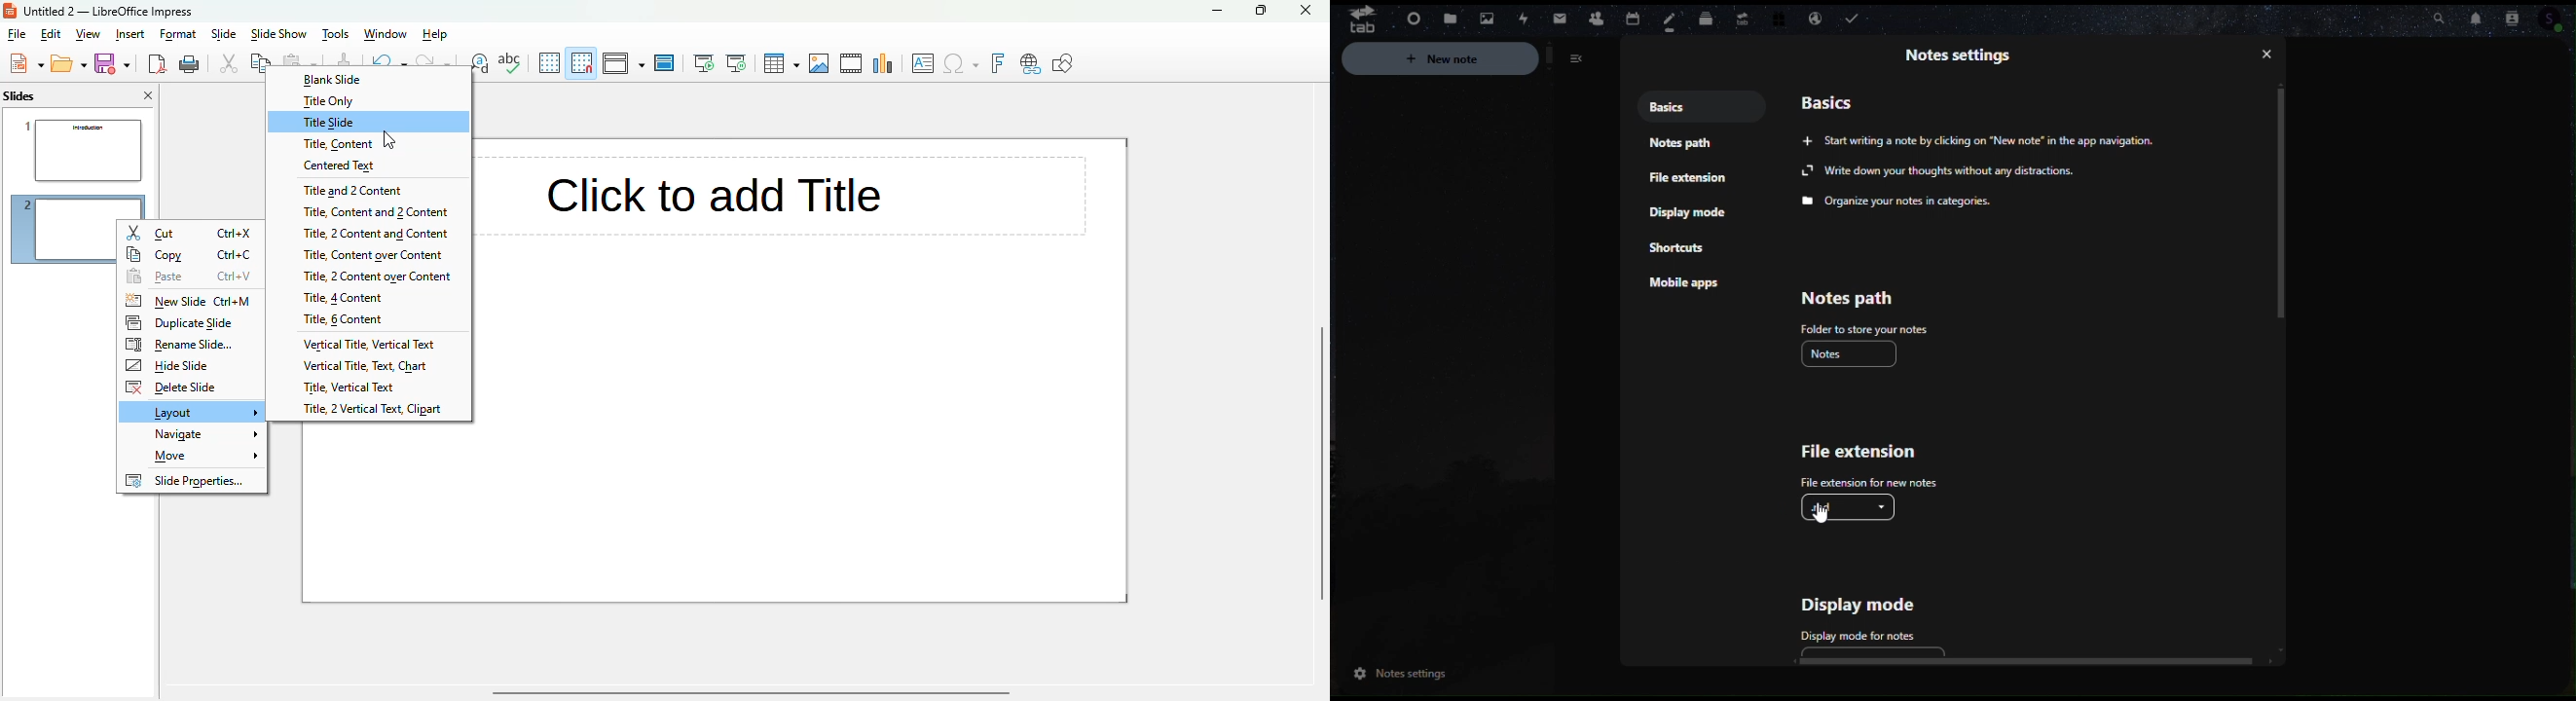 This screenshot has height=728, width=2576. What do you see at coordinates (368, 276) in the screenshot?
I see `title, 2 content over content` at bounding box center [368, 276].